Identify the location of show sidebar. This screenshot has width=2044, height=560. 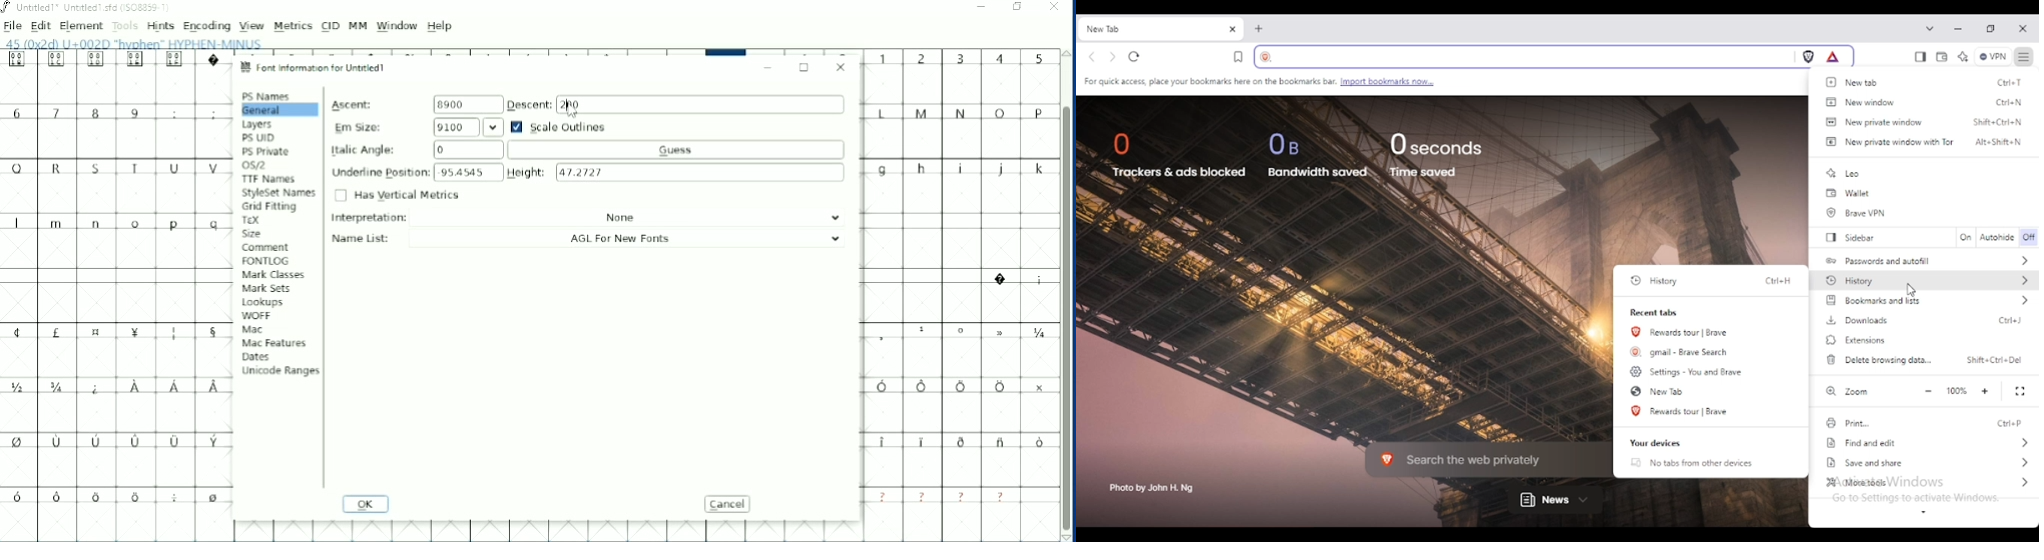
(1921, 57).